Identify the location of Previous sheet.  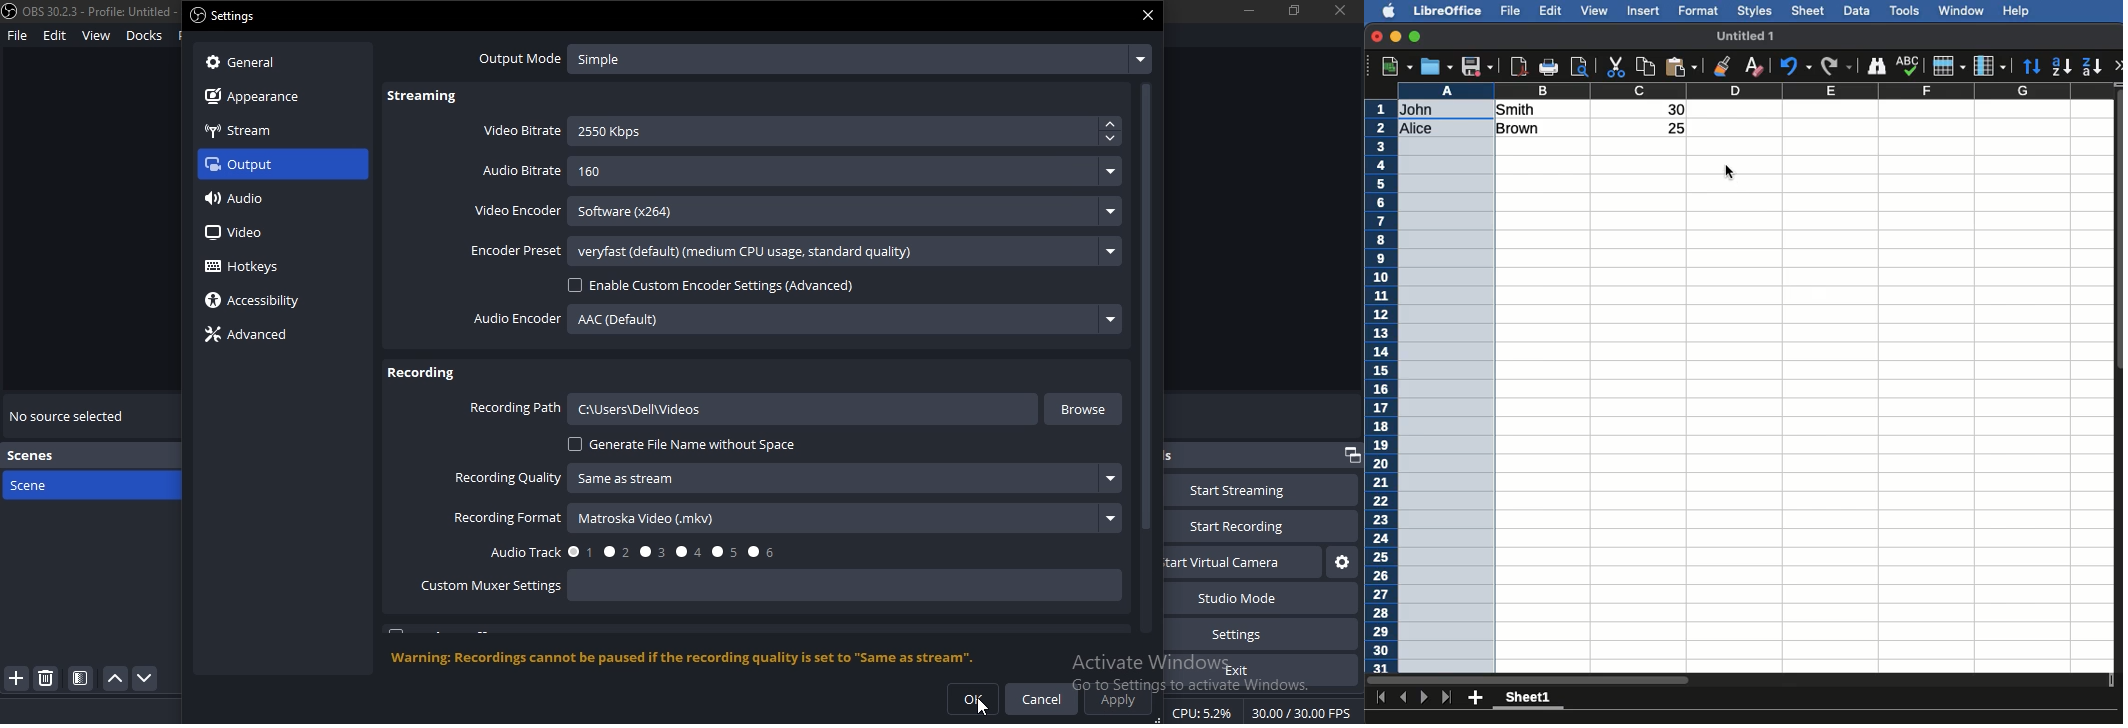
(1403, 696).